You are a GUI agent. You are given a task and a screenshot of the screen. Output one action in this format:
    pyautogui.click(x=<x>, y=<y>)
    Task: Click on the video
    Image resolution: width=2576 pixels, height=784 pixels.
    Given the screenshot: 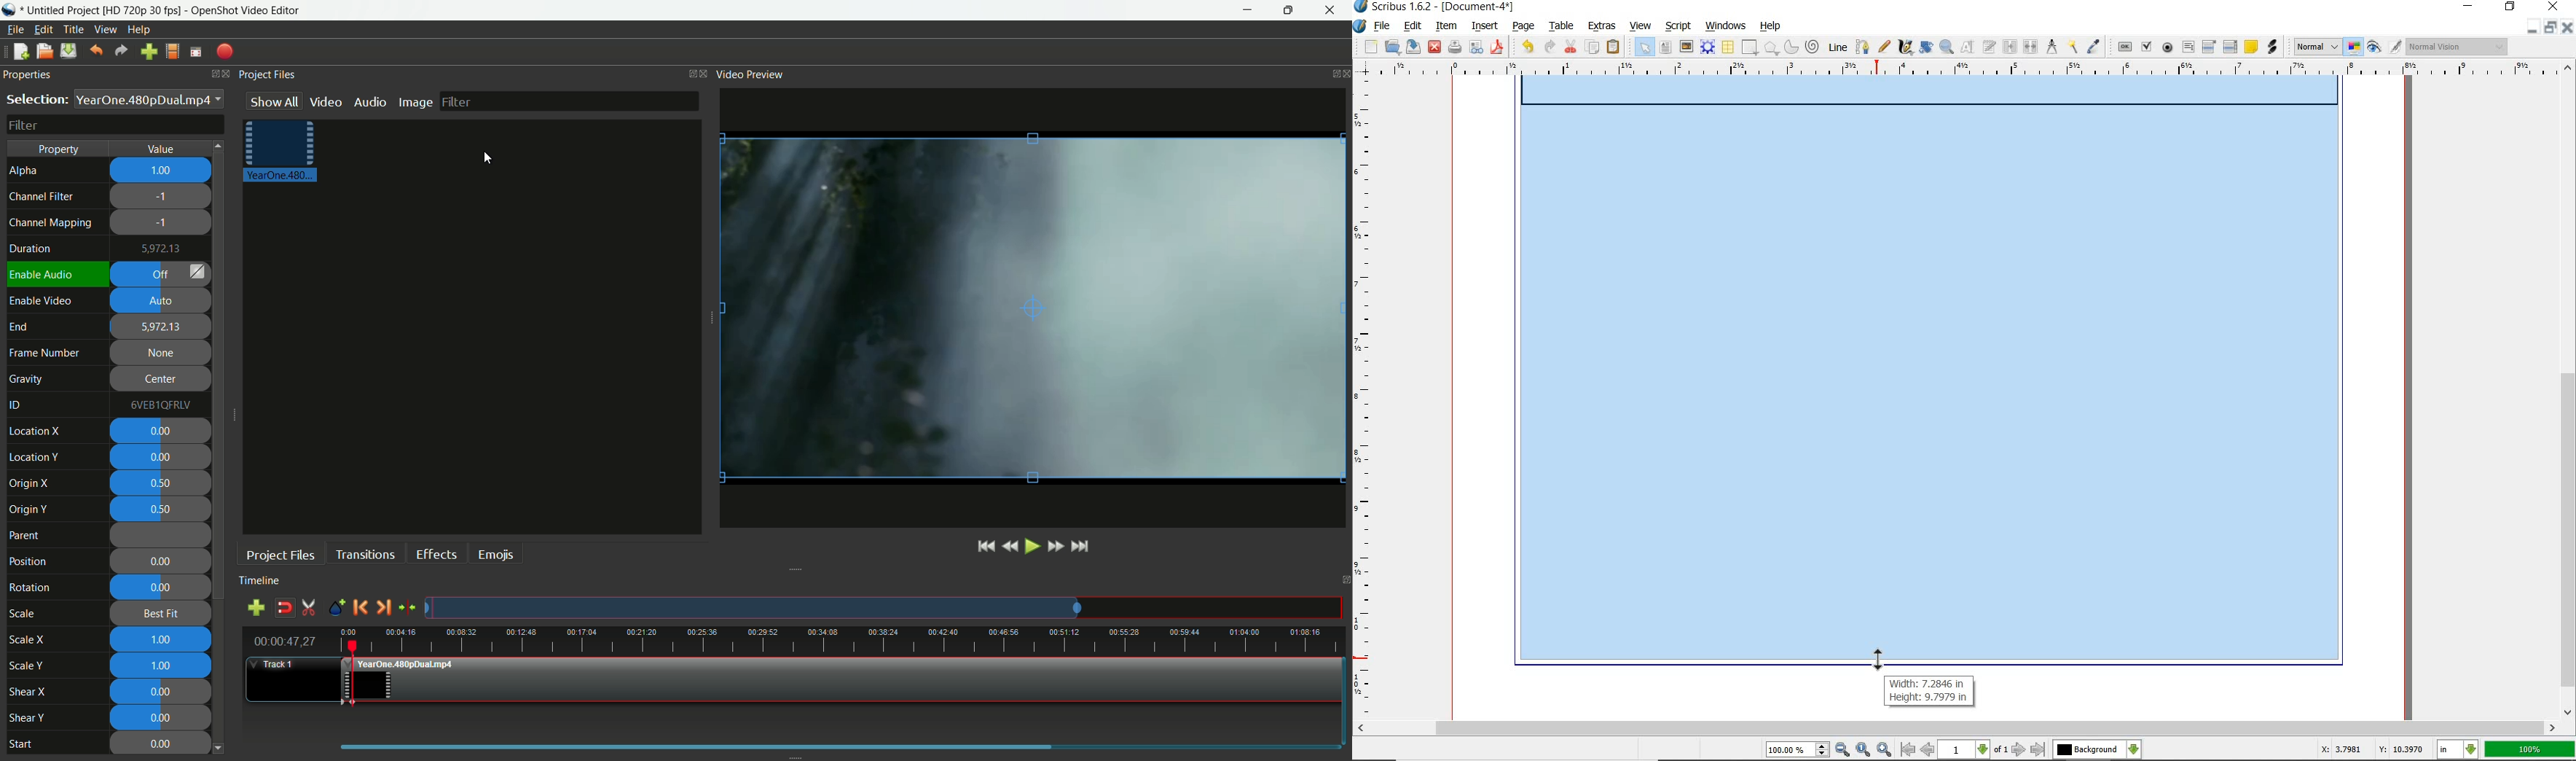 What is the action you would take?
    pyautogui.click(x=326, y=100)
    